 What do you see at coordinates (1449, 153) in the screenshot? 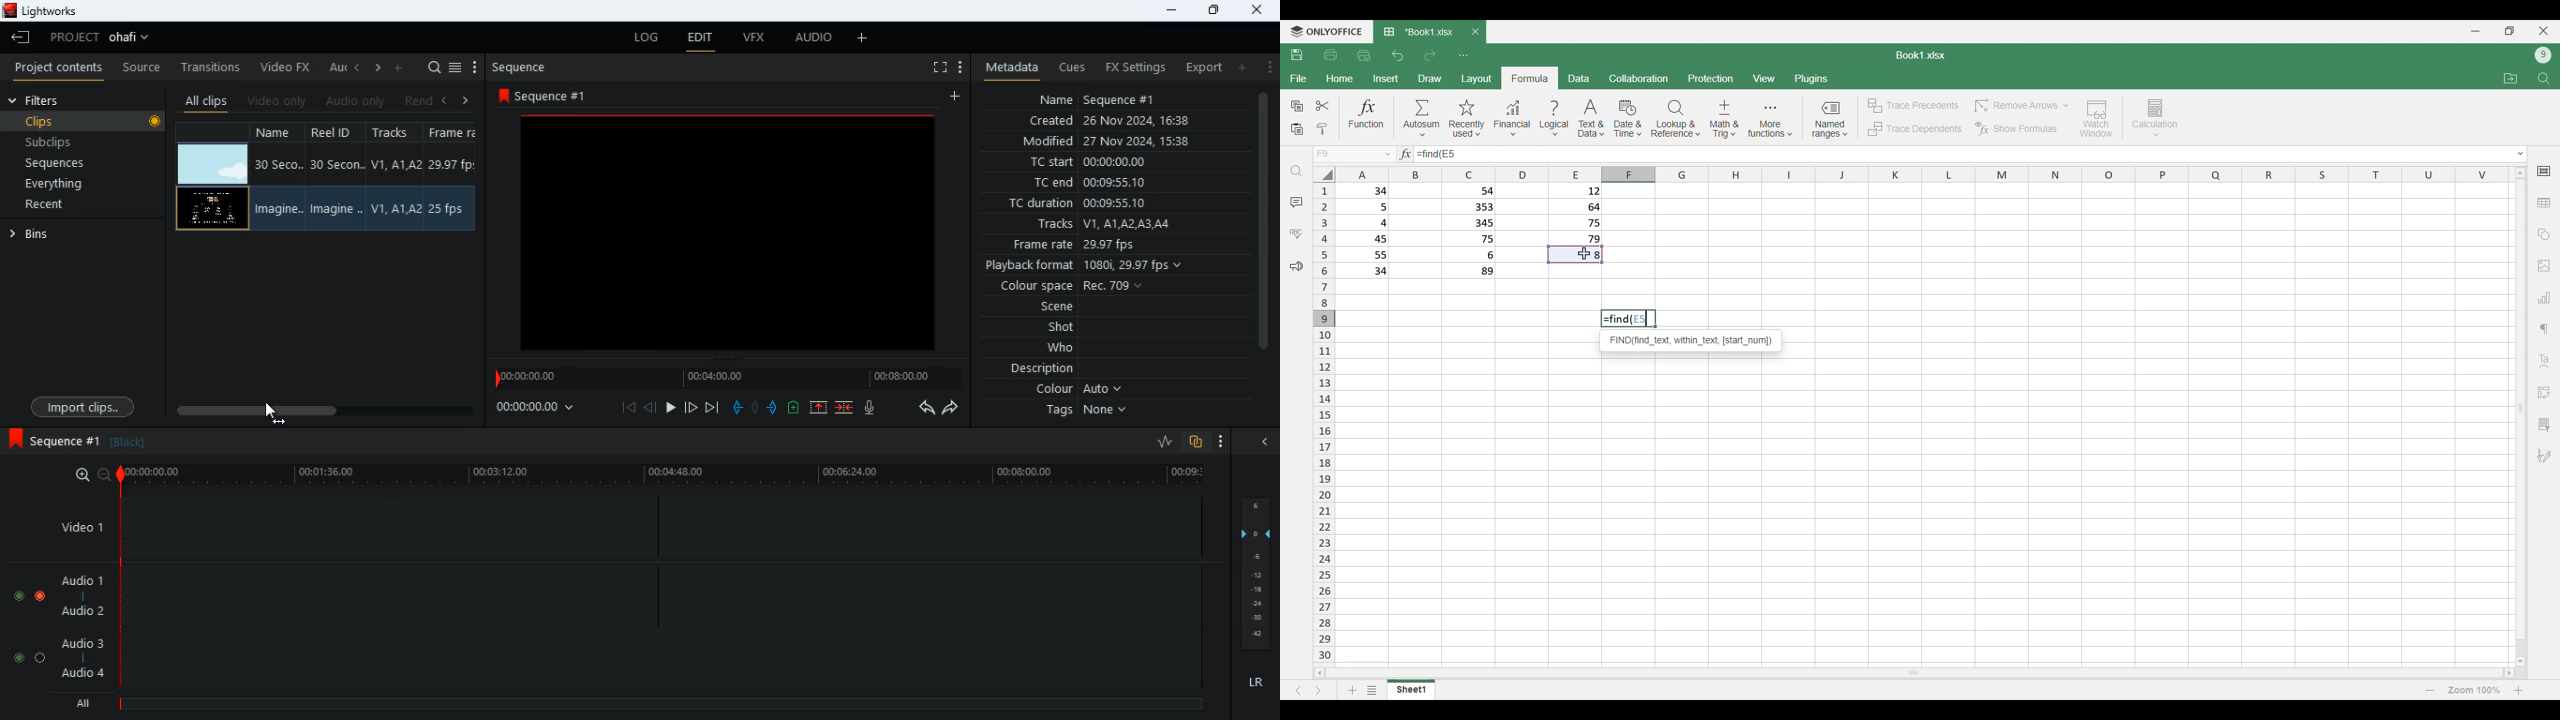
I see `Selected cell number added` at bounding box center [1449, 153].